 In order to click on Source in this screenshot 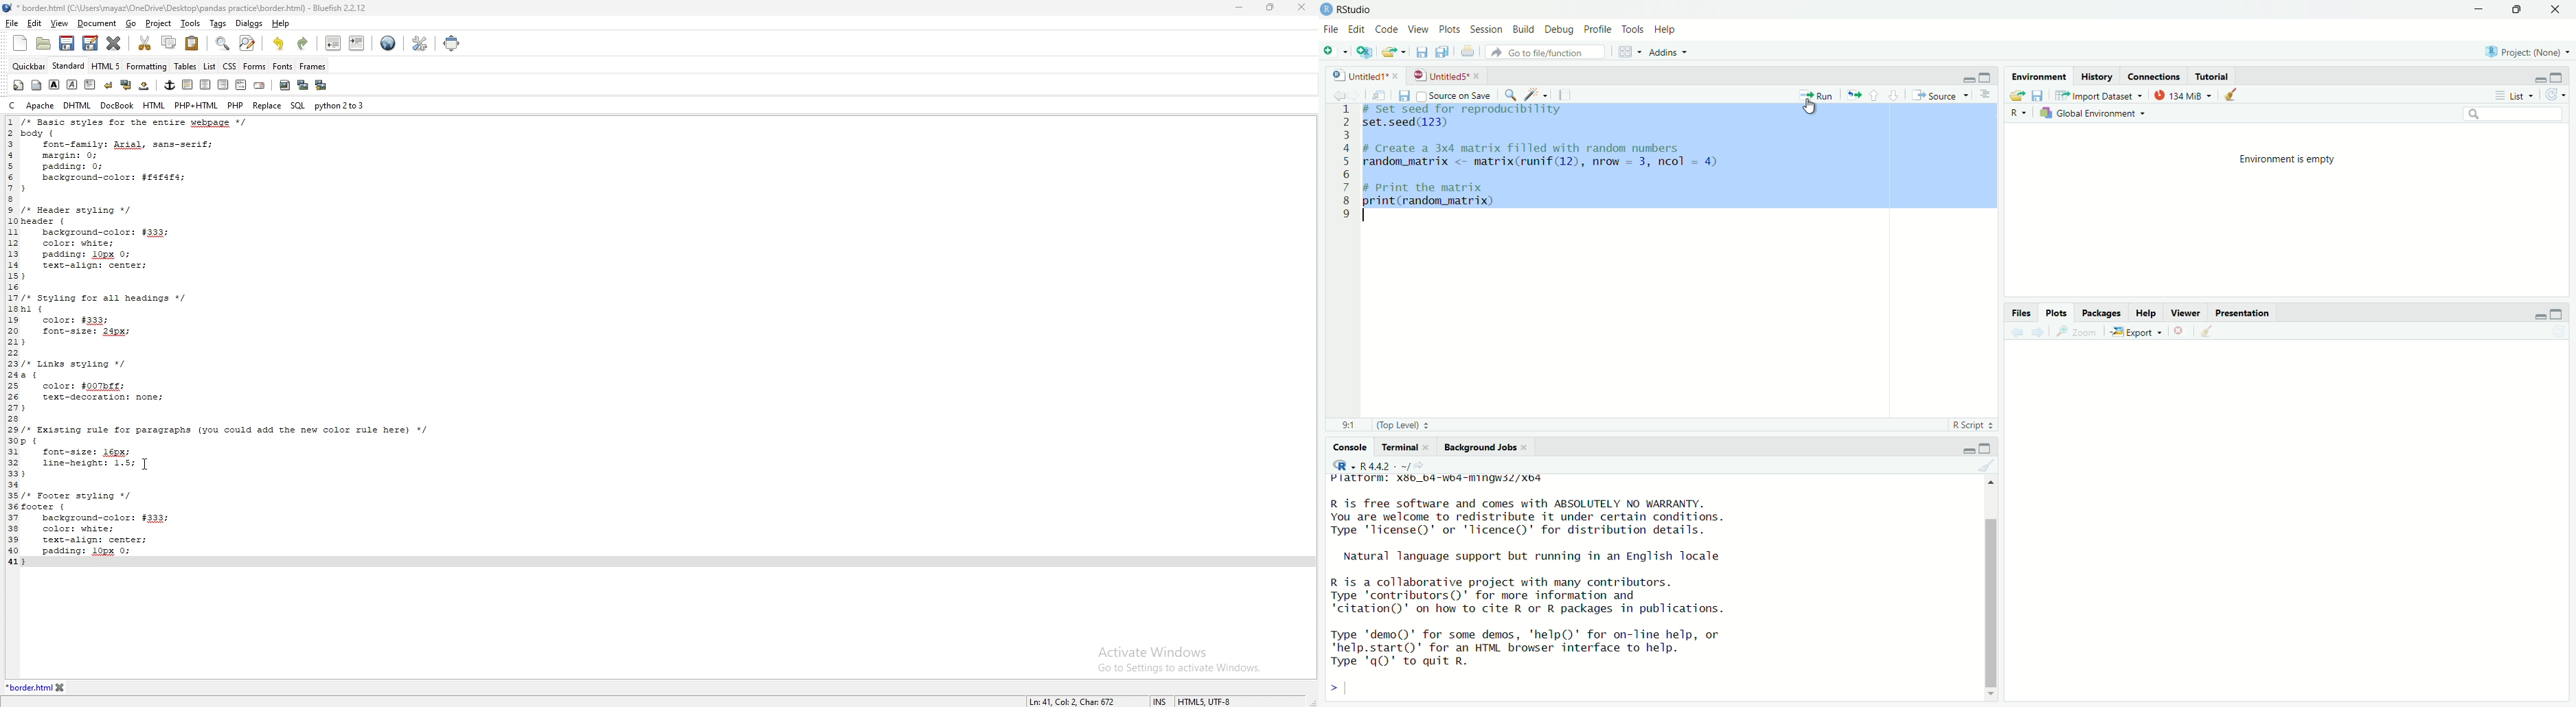, I will do `click(1942, 94)`.